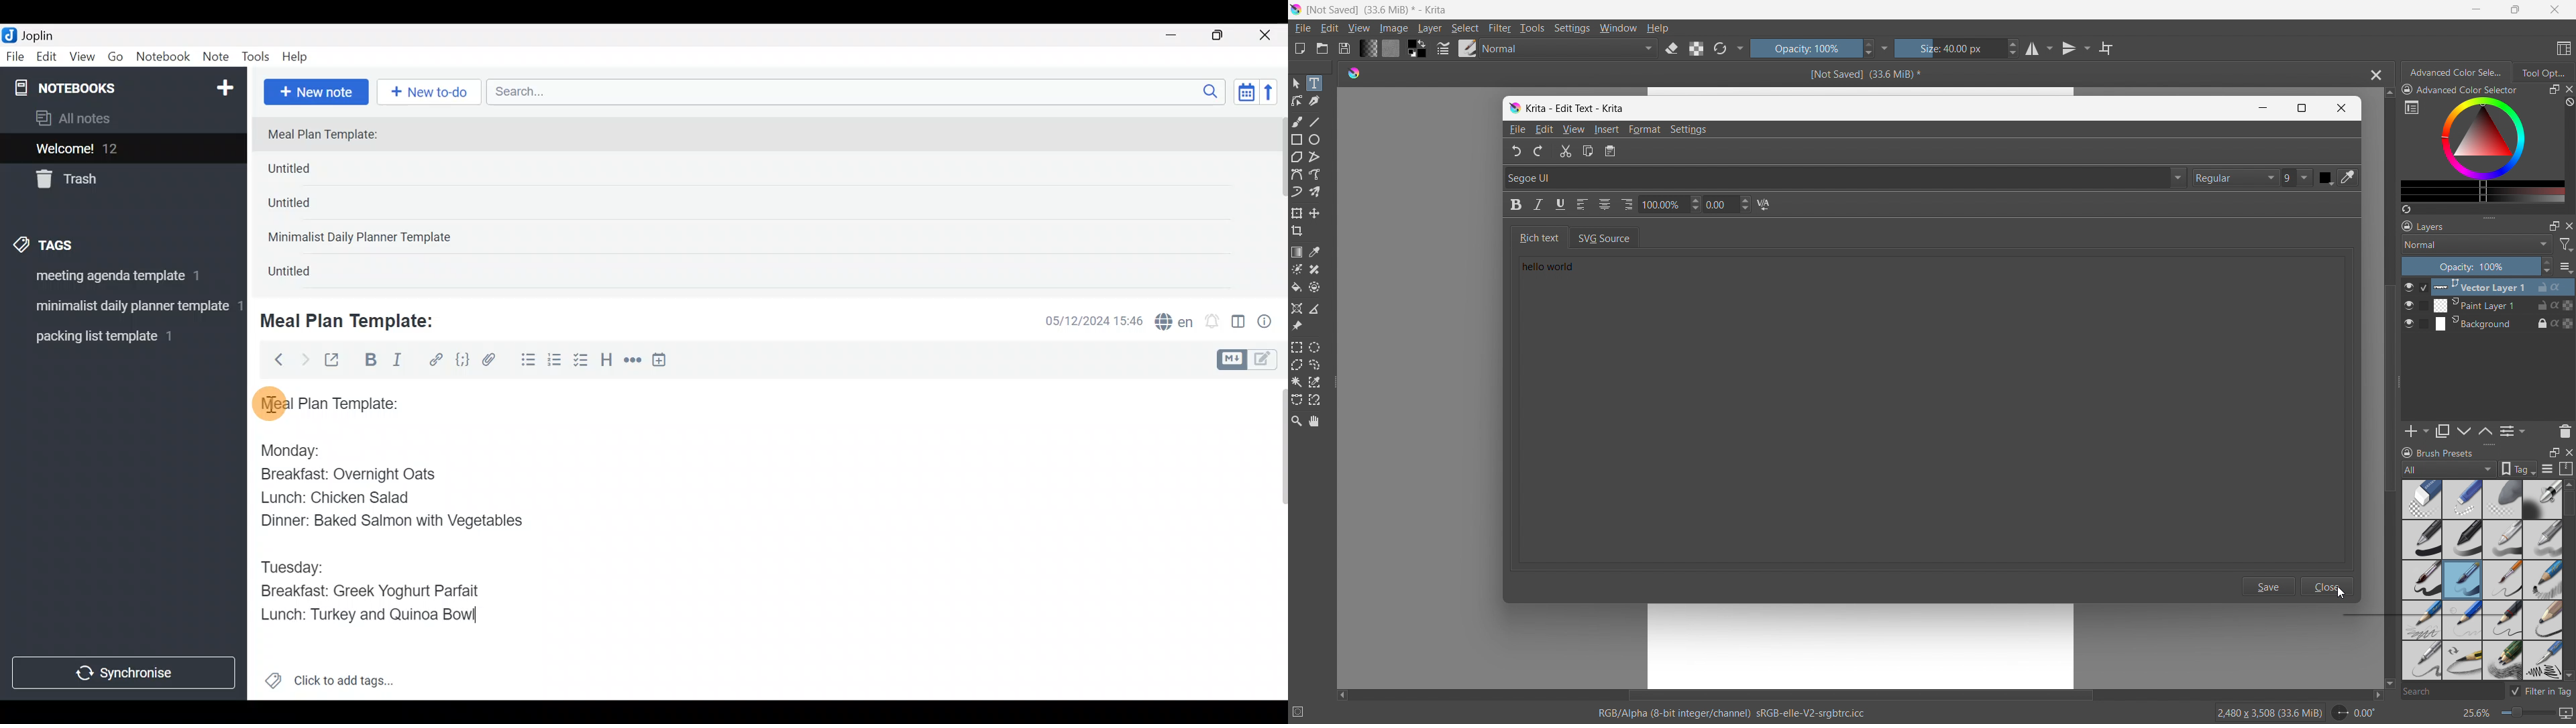 This screenshot has height=728, width=2576. What do you see at coordinates (2409, 305) in the screenshot?
I see `layer visibility toggle` at bounding box center [2409, 305].